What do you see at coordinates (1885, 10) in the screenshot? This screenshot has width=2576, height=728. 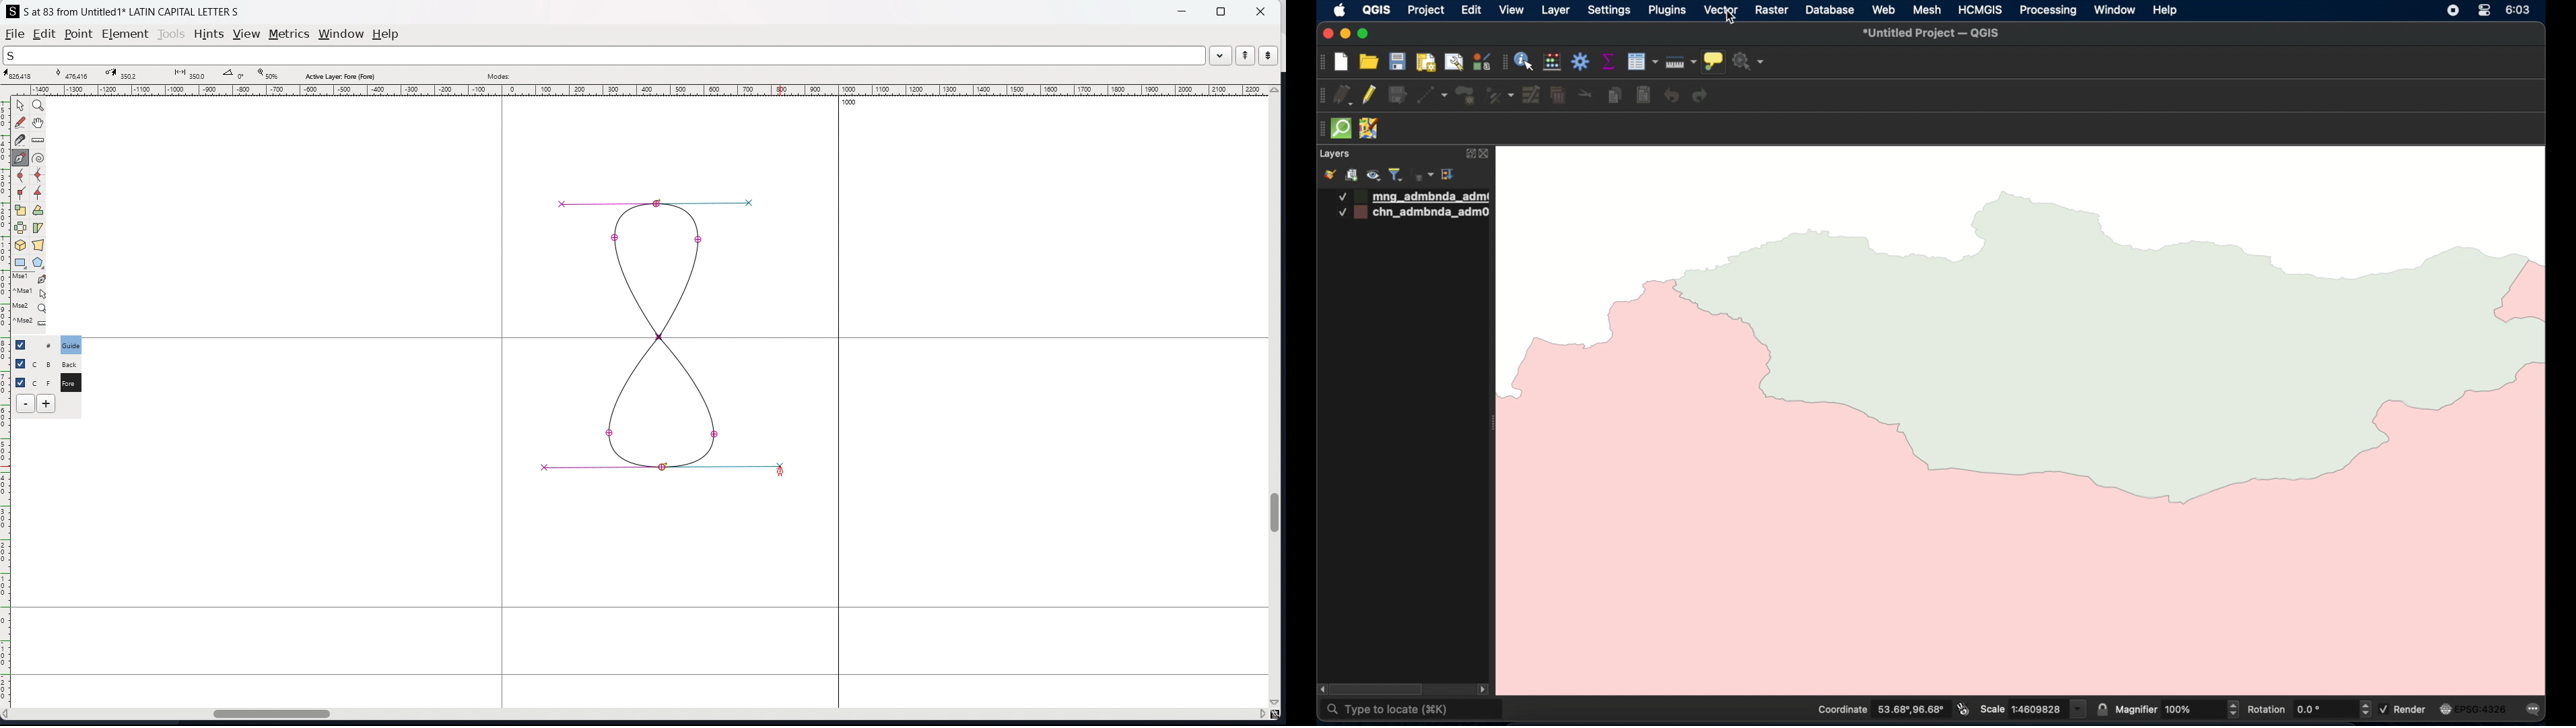 I see `web` at bounding box center [1885, 10].